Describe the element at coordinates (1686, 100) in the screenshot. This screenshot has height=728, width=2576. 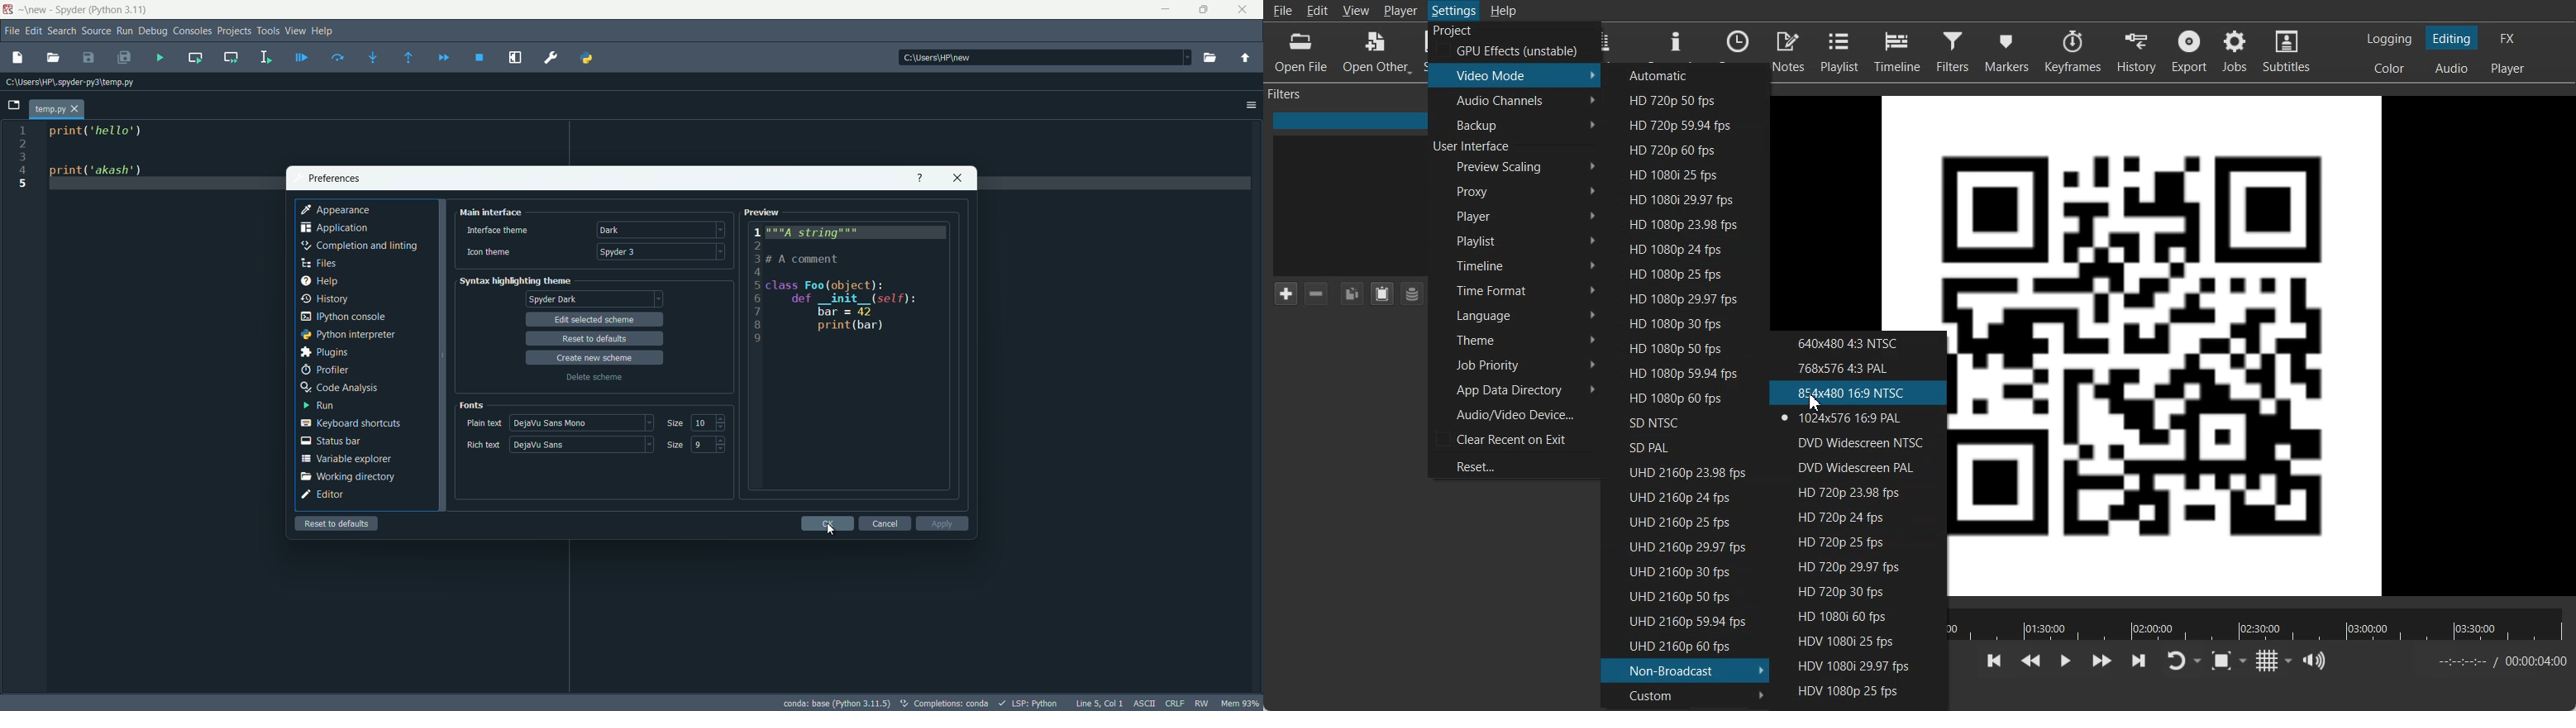
I see `HD 720p 50 fps` at that location.